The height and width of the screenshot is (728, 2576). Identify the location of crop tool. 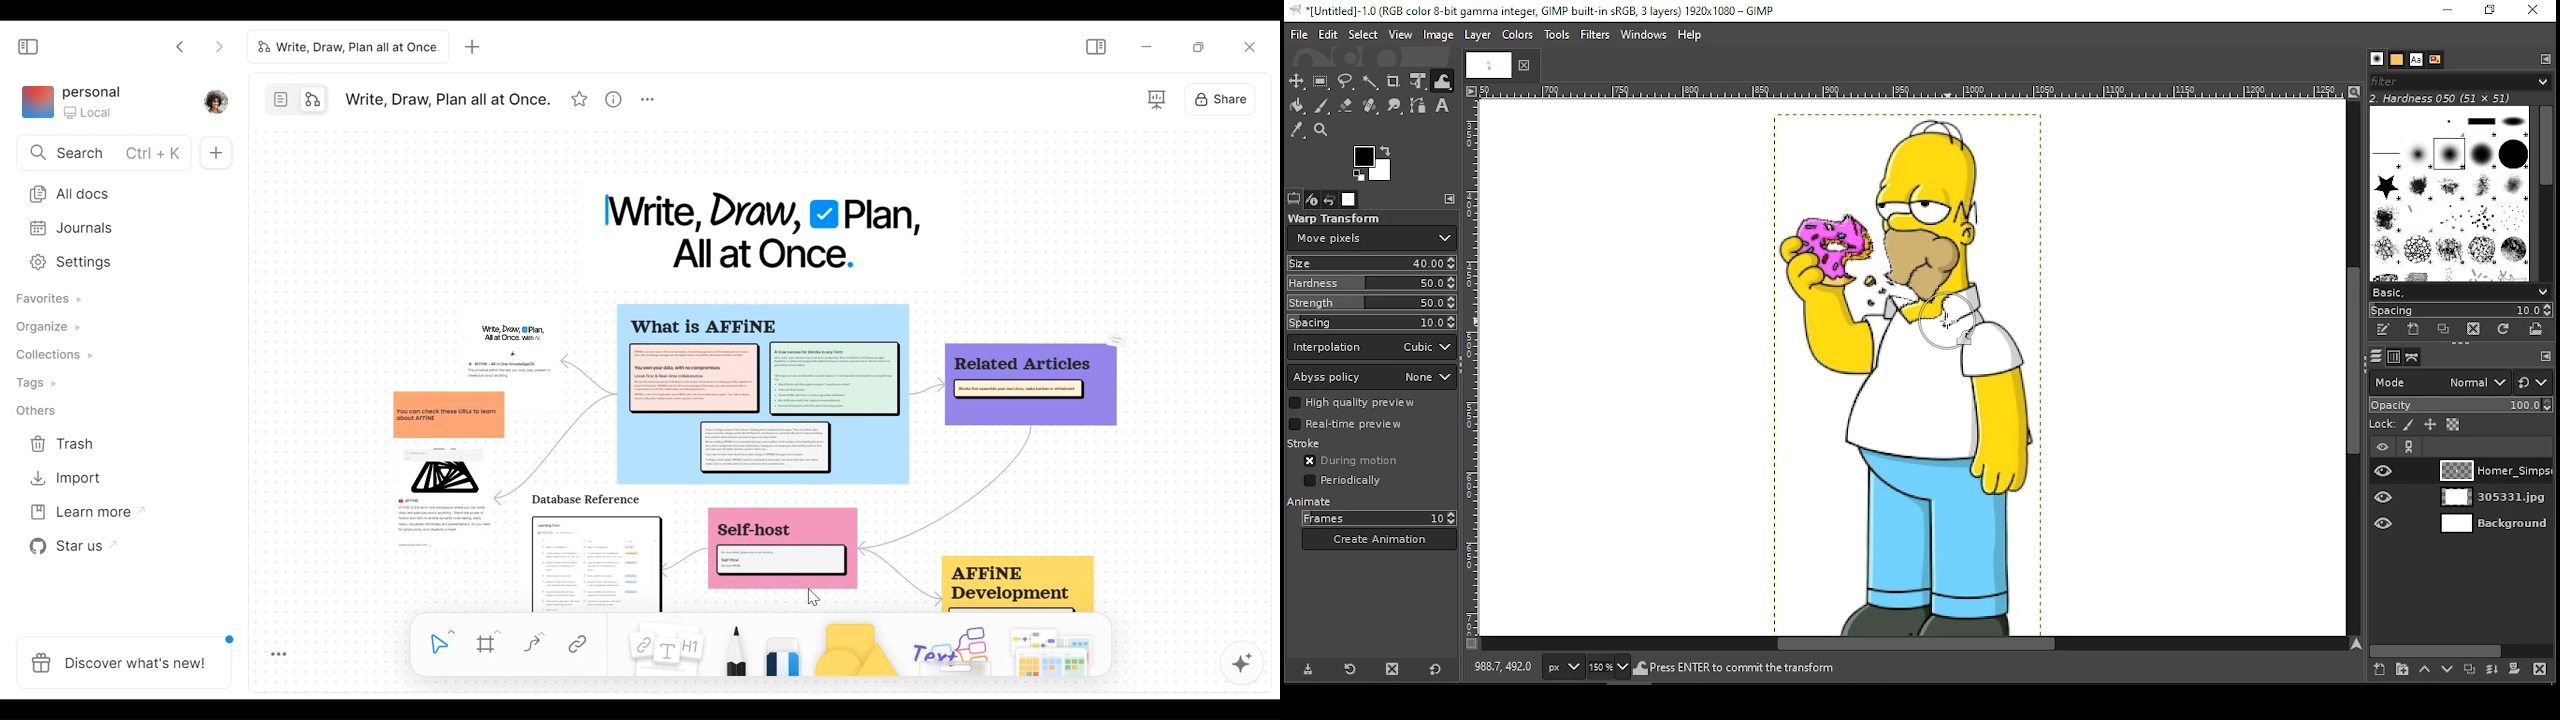
(1394, 81).